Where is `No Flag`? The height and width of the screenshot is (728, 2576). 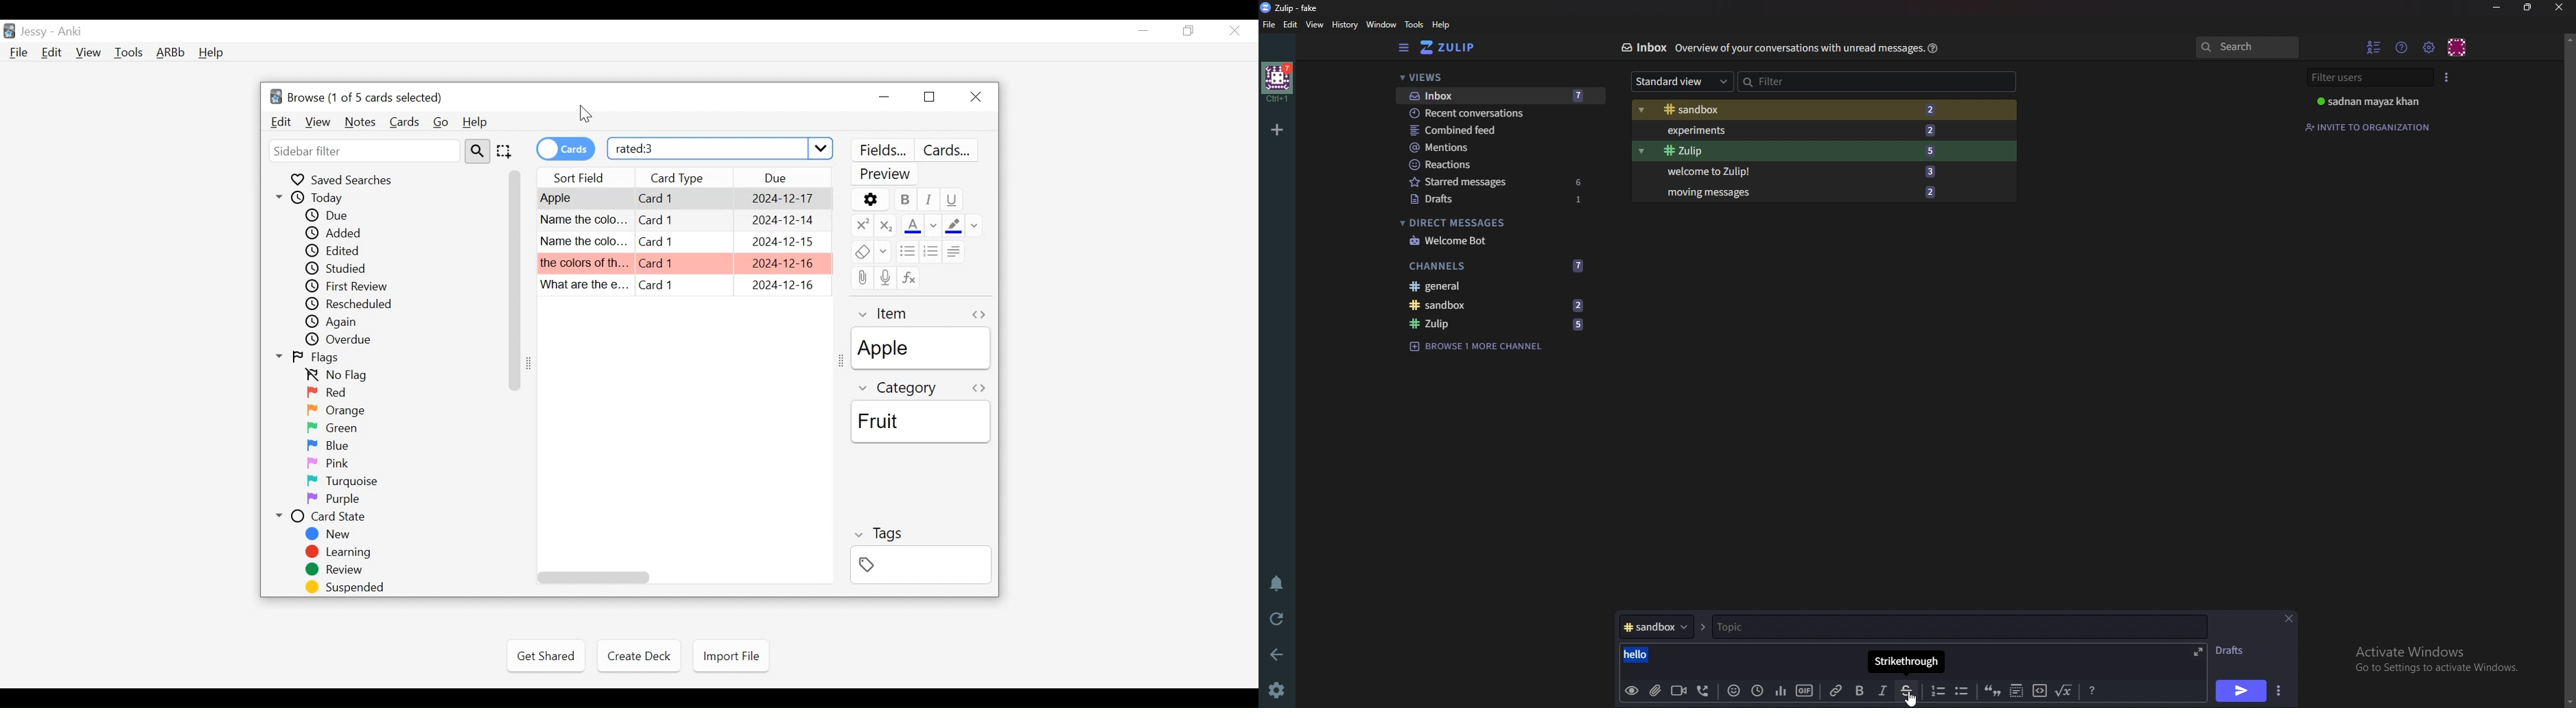 No Flag is located at coordinates (342, 376).